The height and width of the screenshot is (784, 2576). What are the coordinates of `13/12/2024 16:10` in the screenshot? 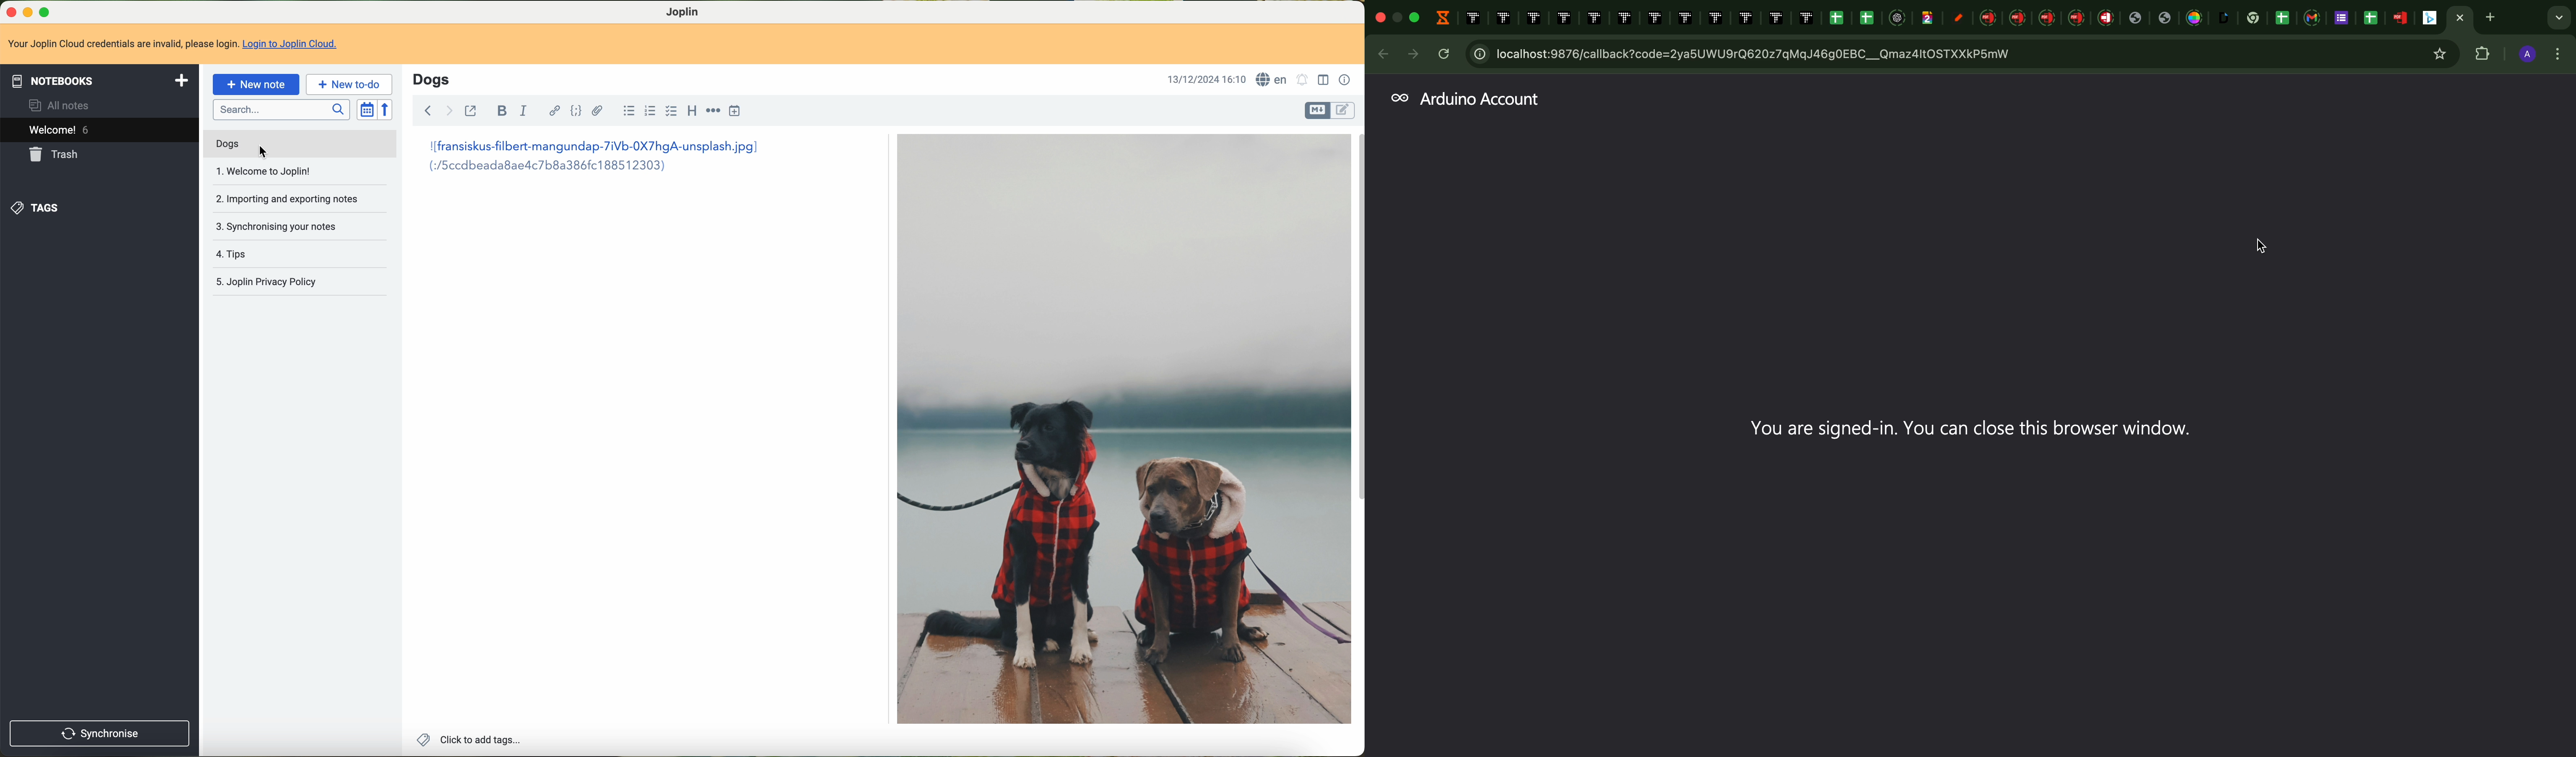 It's located at (1206, 80).